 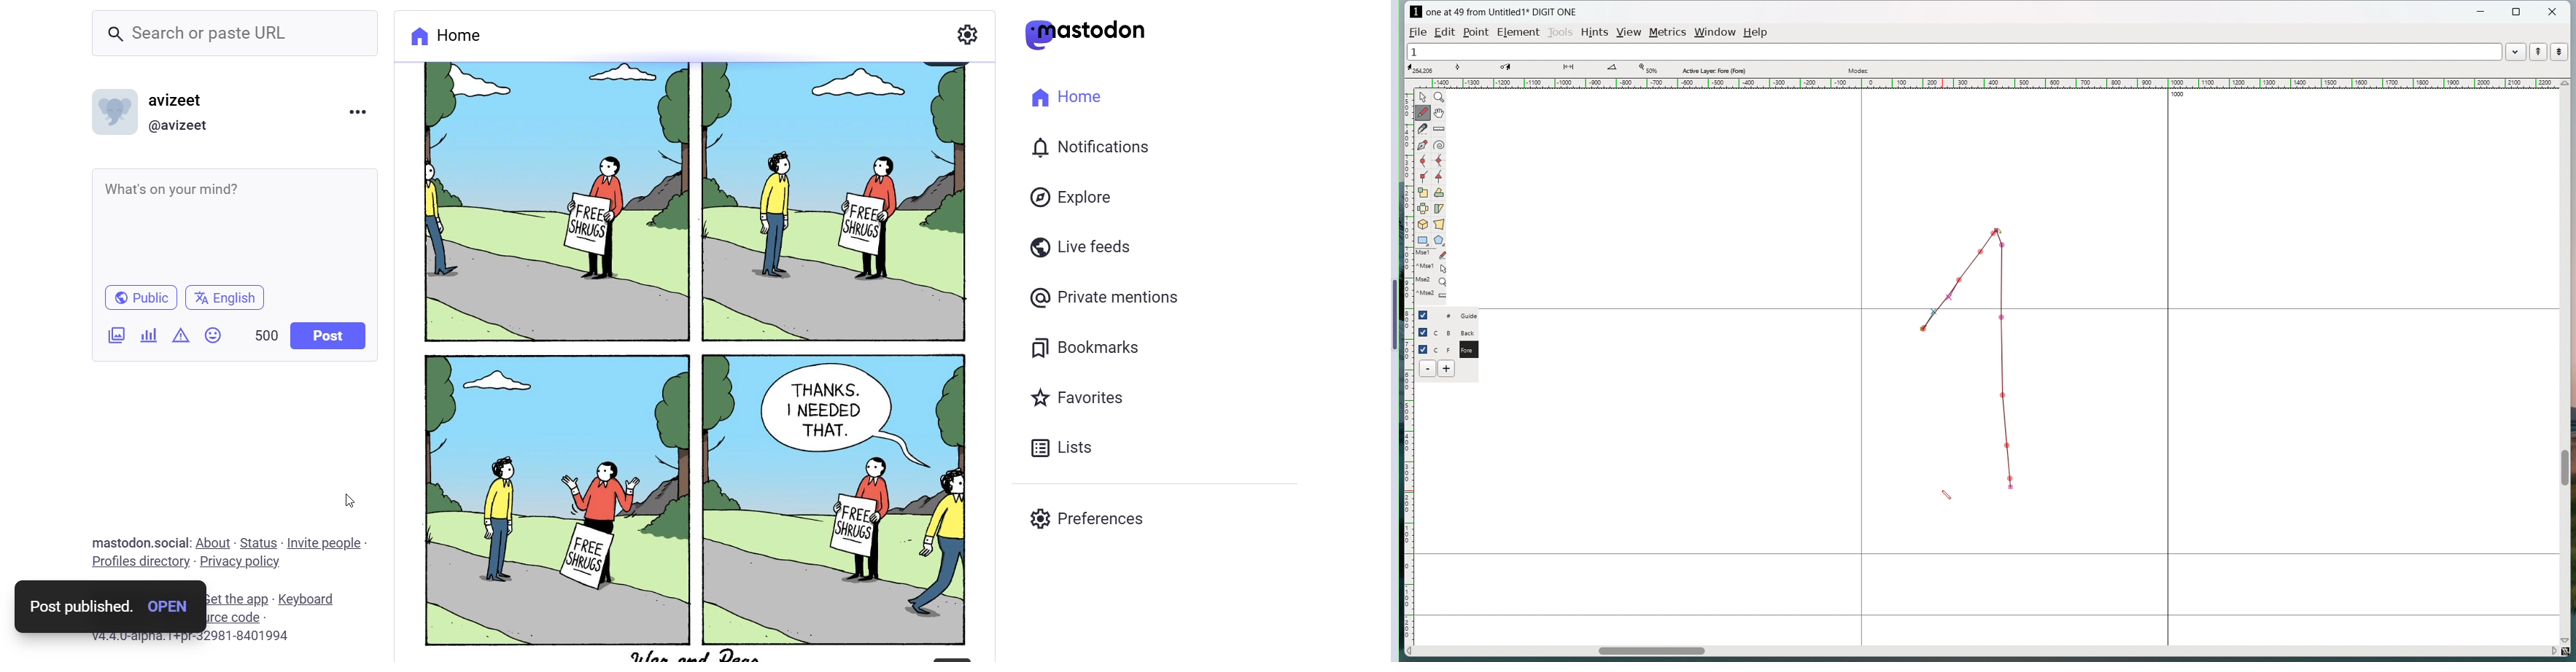 I want to click on delete layer, so click(x=1428, y=368).